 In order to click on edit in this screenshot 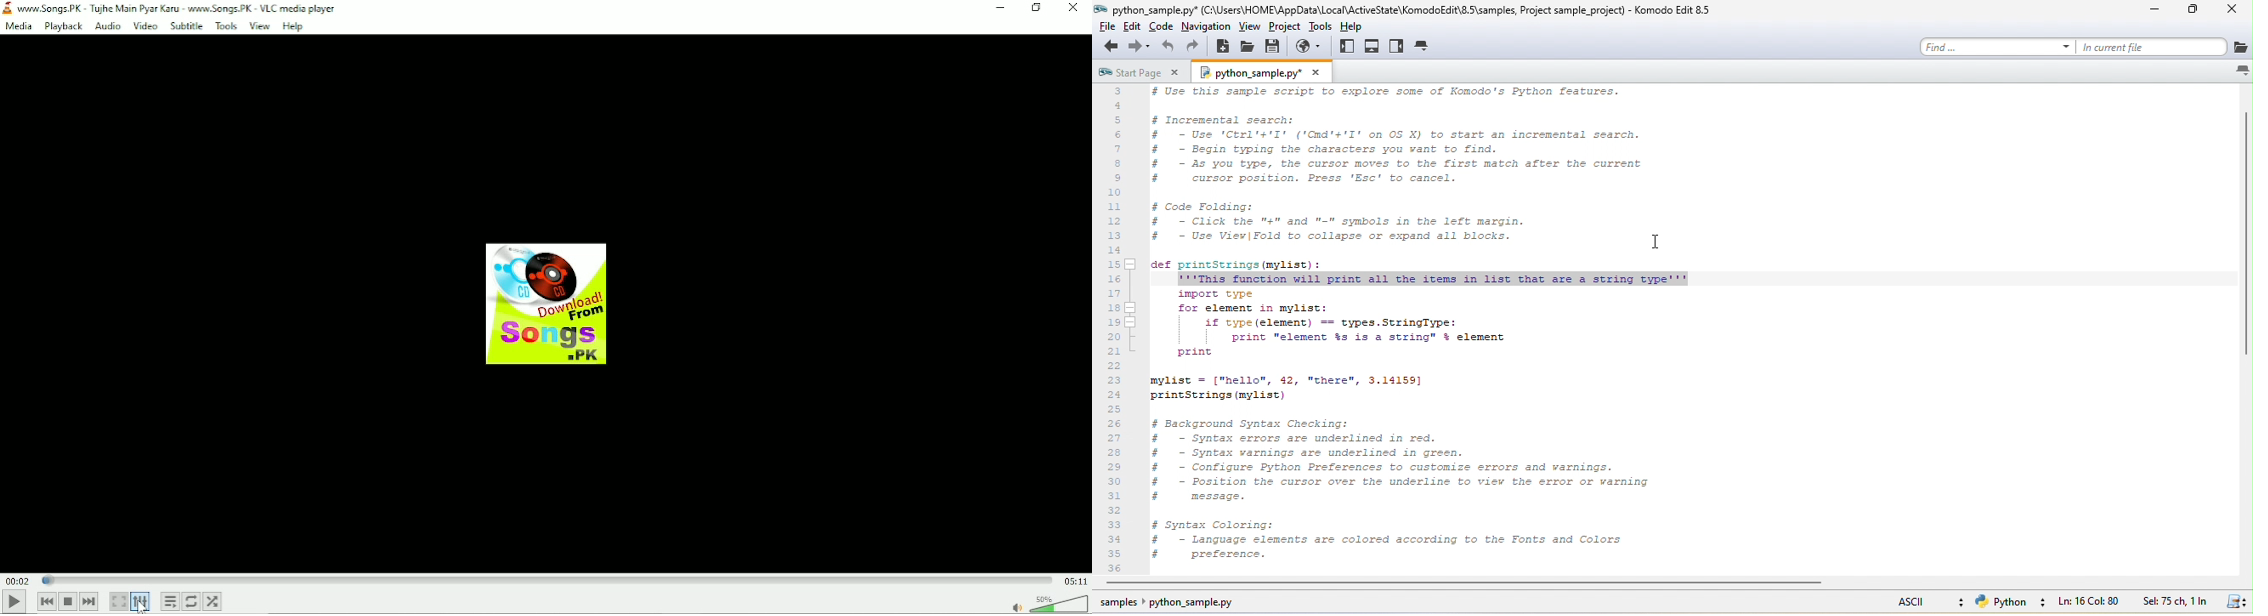, I will do `click(1135, 28)`.